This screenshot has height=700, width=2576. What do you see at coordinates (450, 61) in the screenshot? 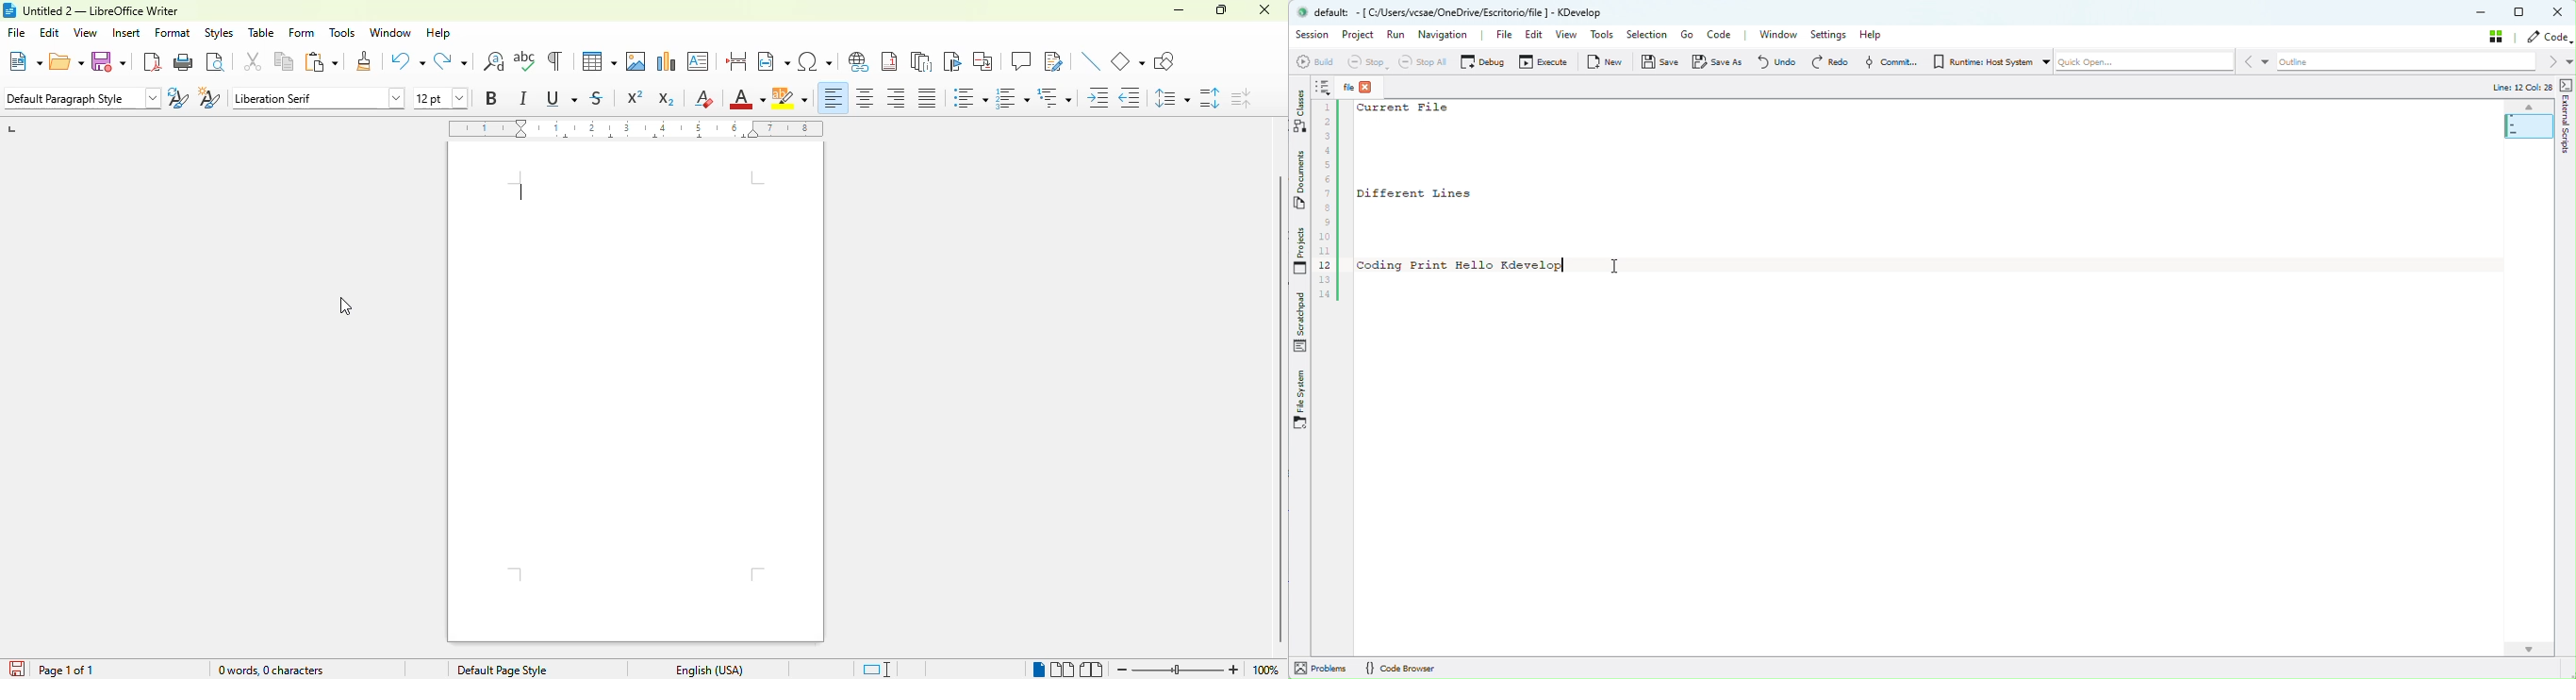
I see `redo` at bounding box center [450, 61].